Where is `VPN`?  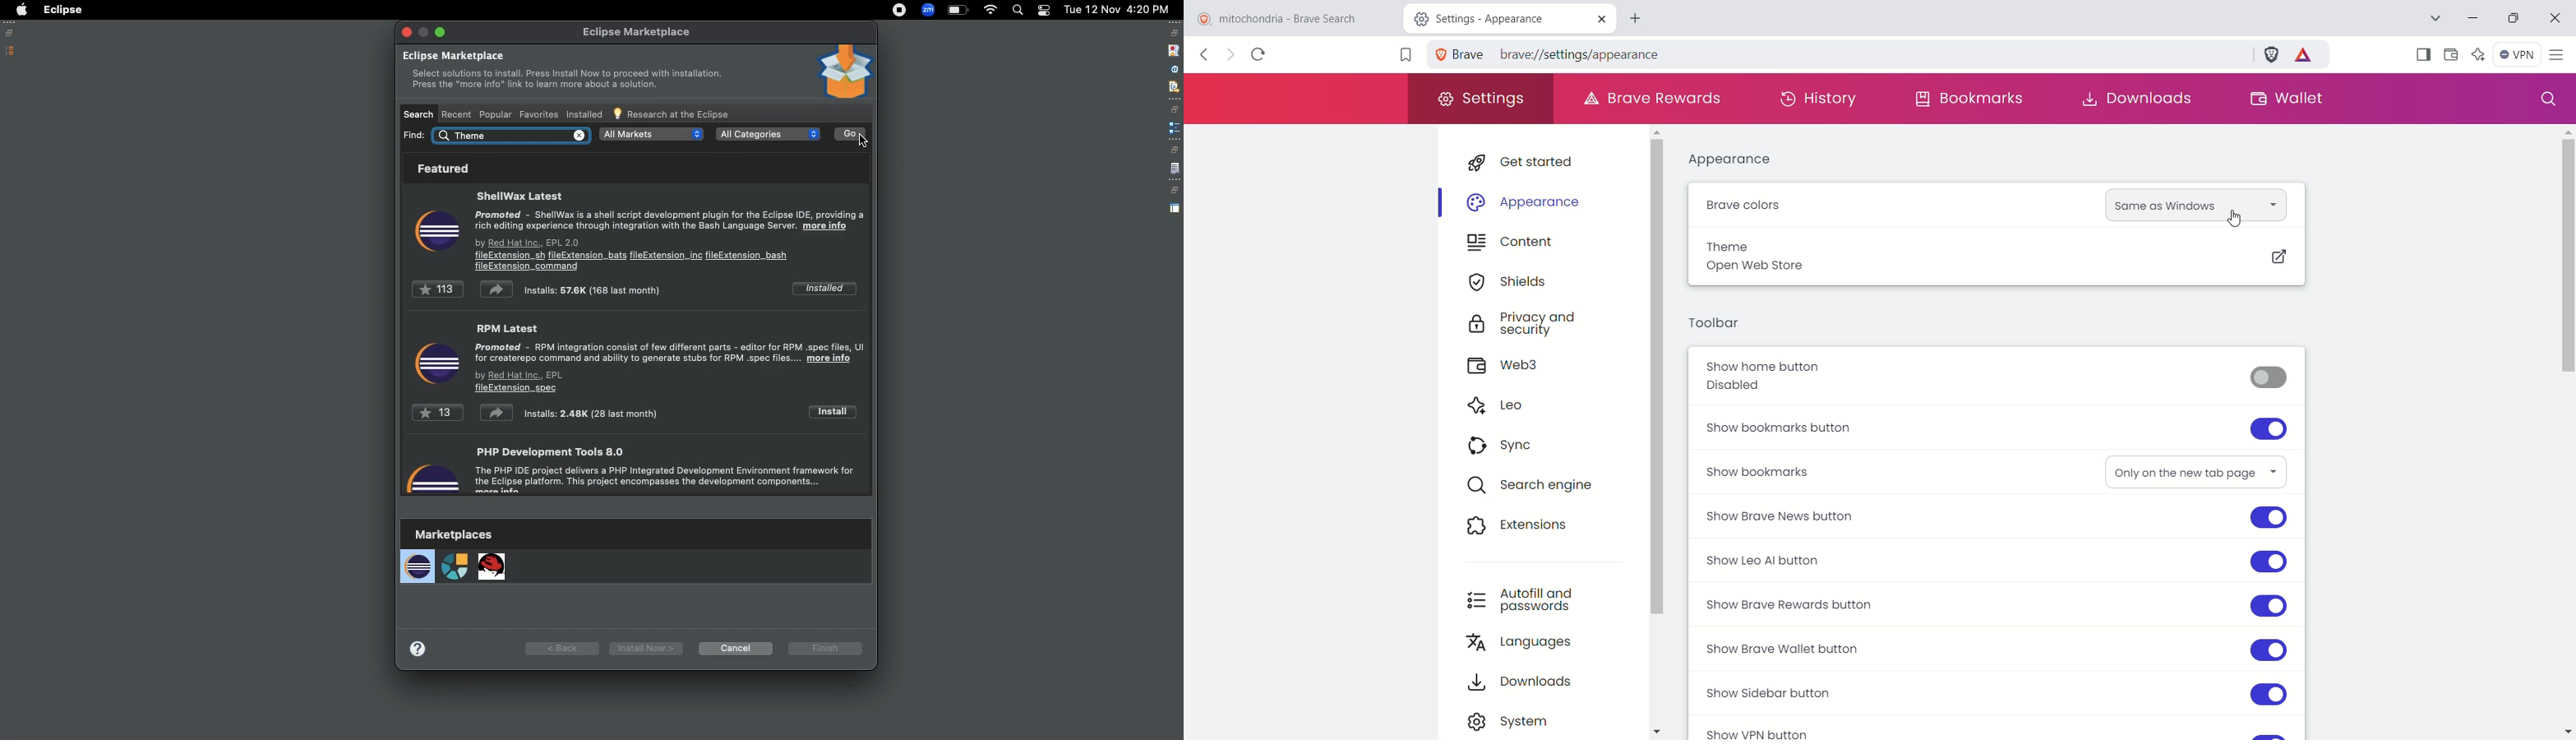 VPN is located at coordinates (2517, 54).